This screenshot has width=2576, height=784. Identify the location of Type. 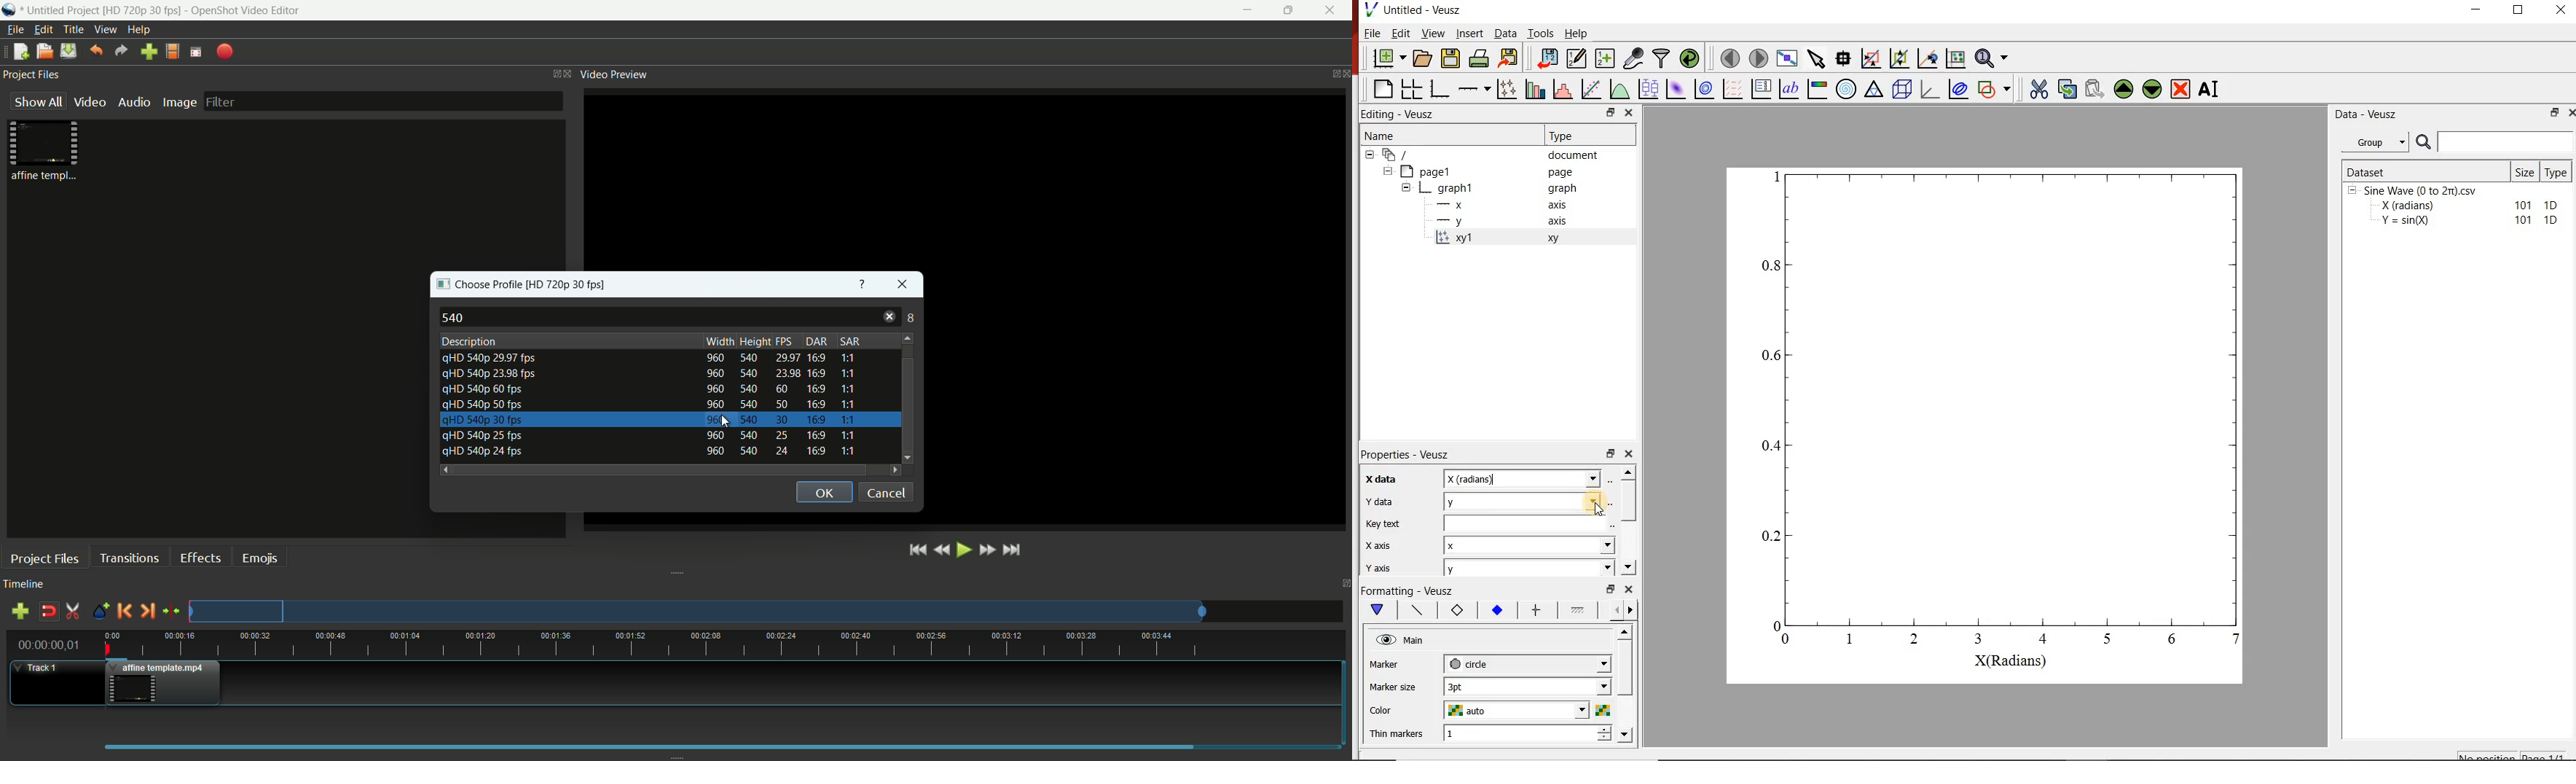
(2559, 171).